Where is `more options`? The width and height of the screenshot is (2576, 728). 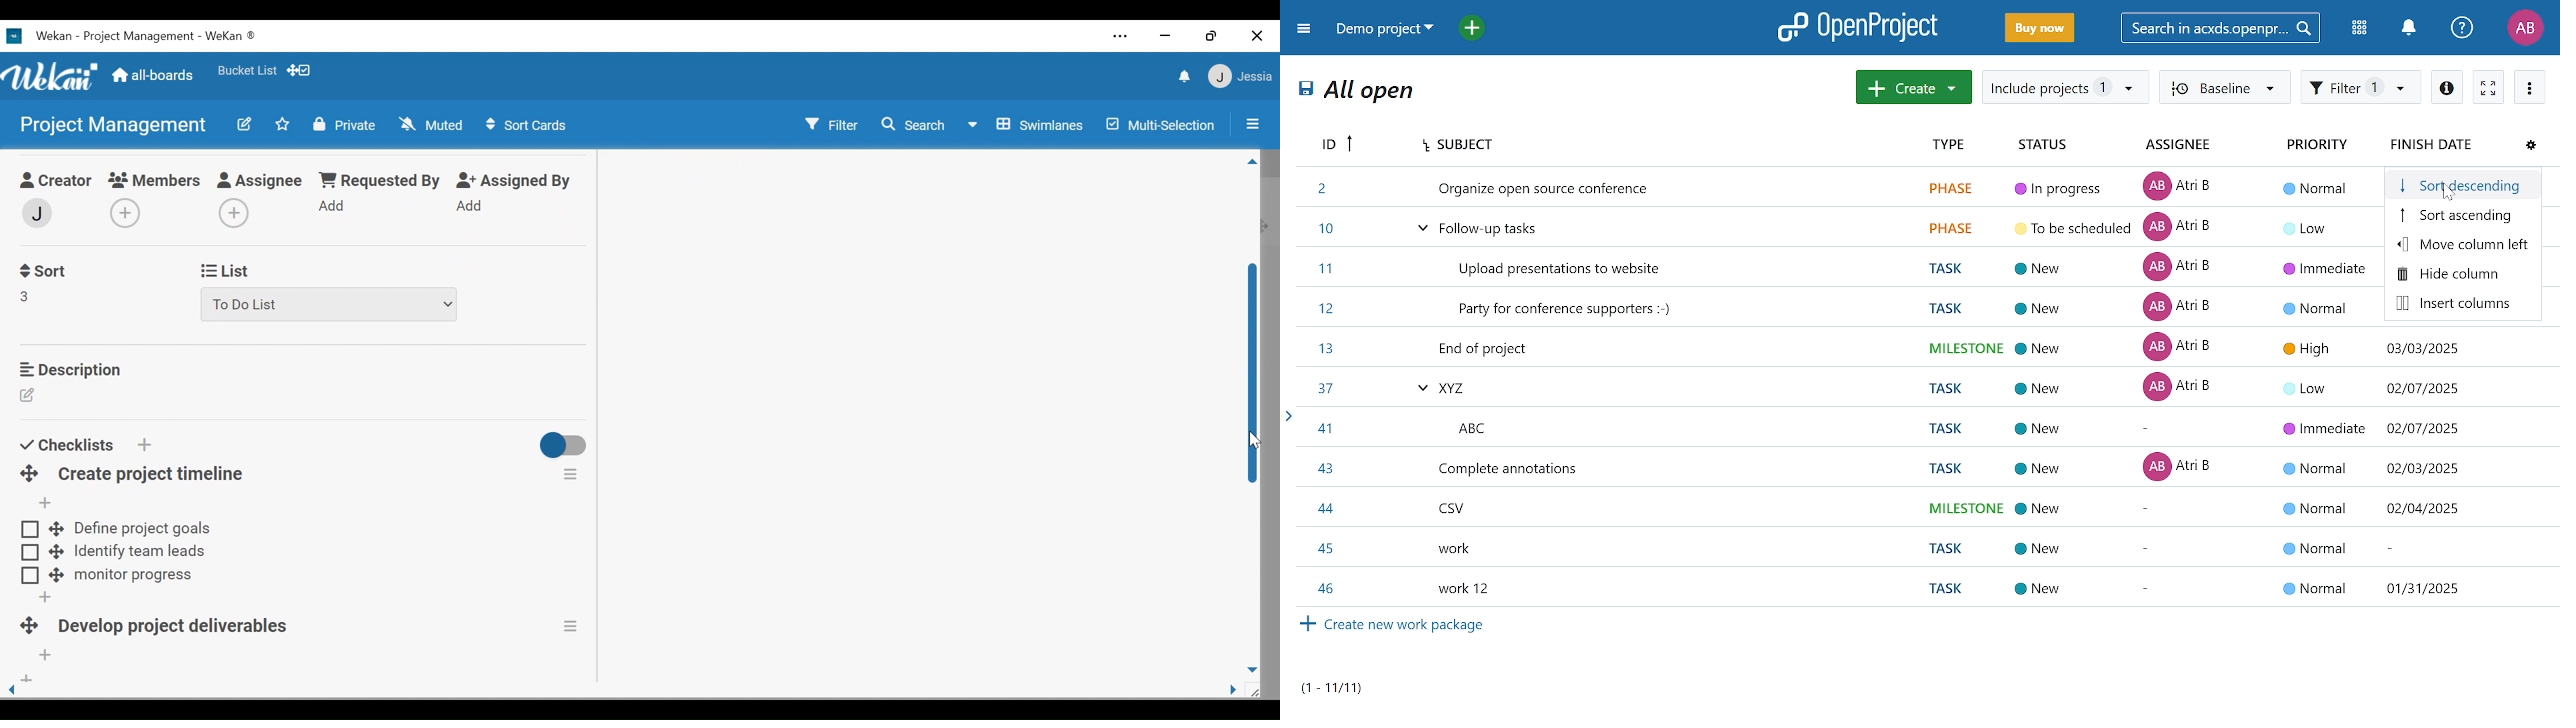
more options is located at coordinates (2530, 87).